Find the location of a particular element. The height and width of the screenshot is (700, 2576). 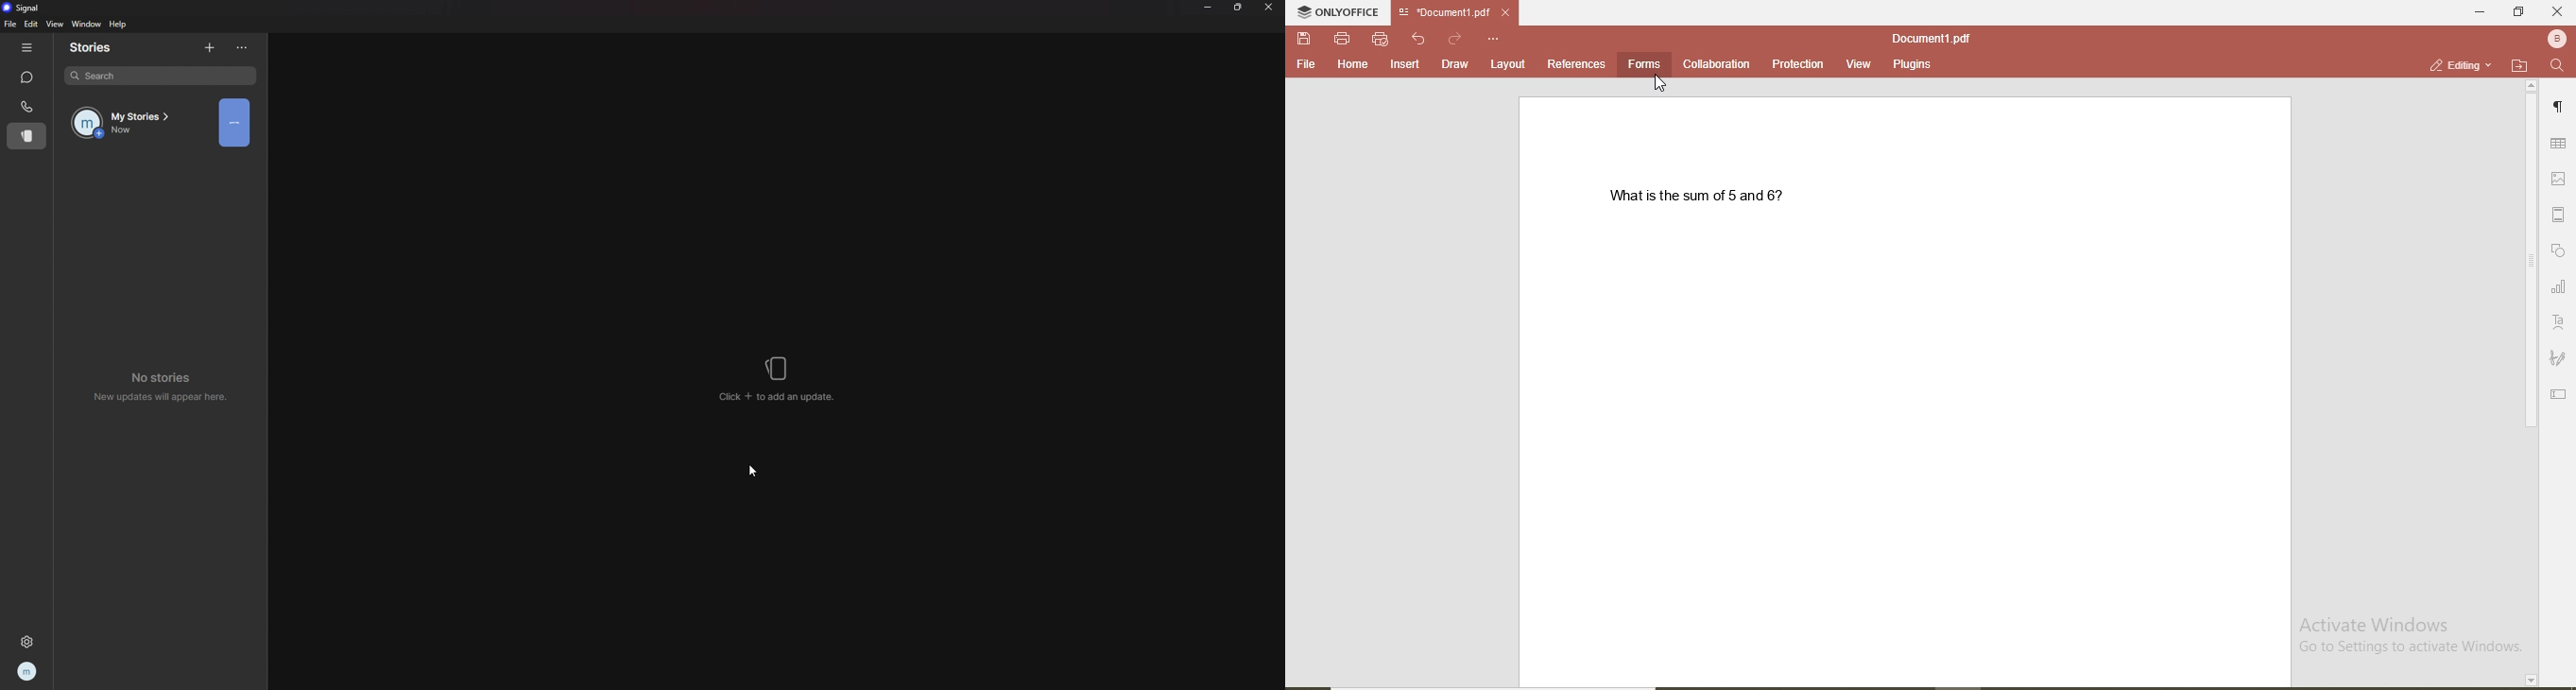

layout is located at coordinates (1512, 66).